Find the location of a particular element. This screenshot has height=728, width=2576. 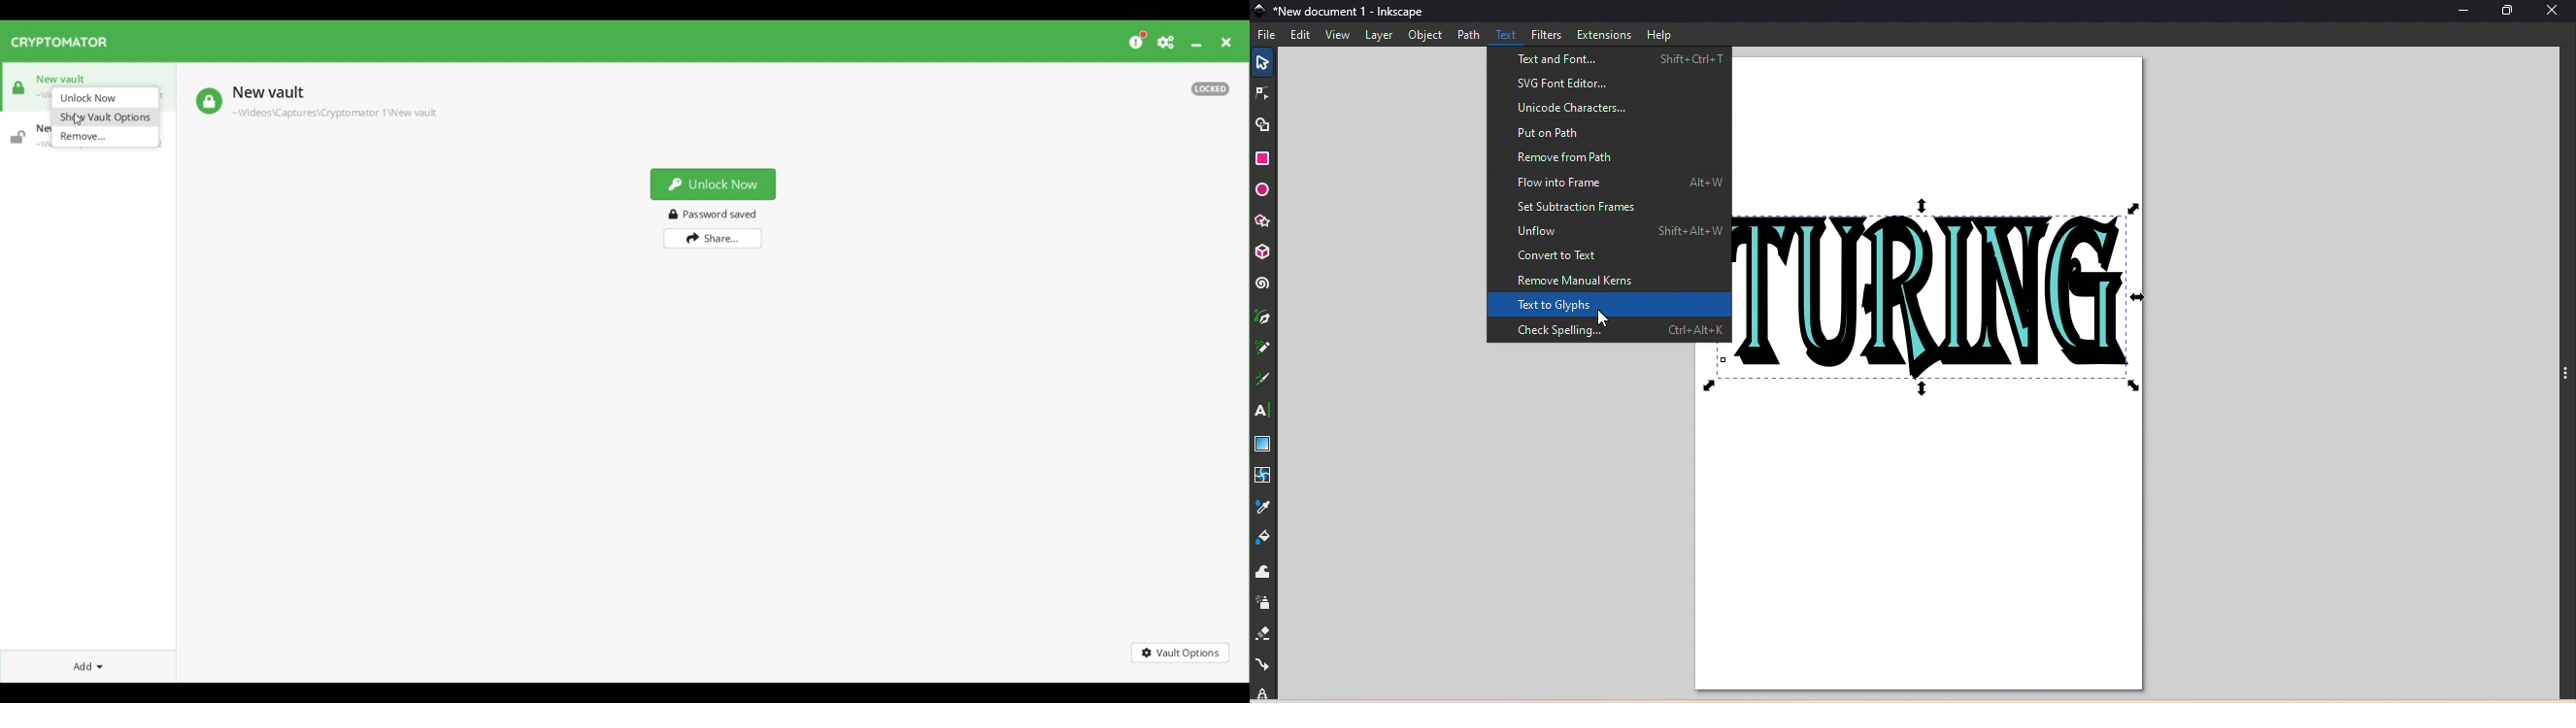

Calligraphy tool is located at coordinates (1266, 381).